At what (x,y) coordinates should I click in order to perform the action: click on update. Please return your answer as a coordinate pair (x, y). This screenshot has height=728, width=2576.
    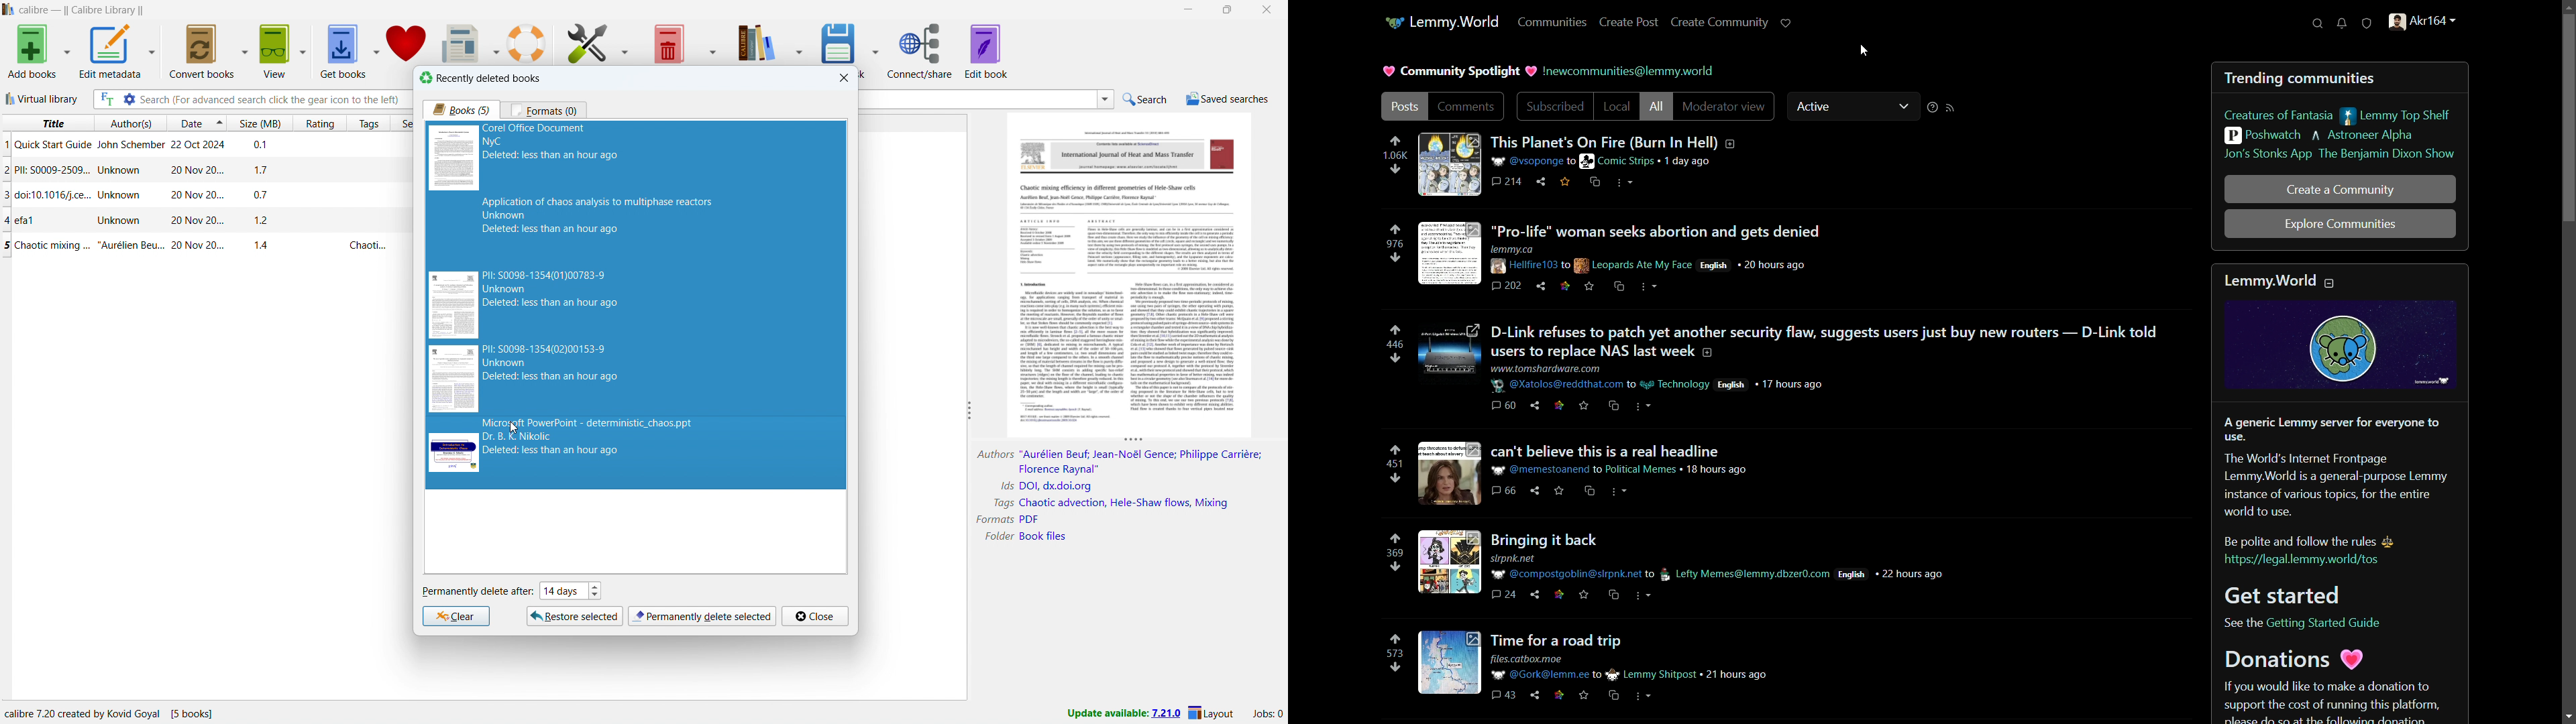
    Looking at the image, I should click on (1123, 714).